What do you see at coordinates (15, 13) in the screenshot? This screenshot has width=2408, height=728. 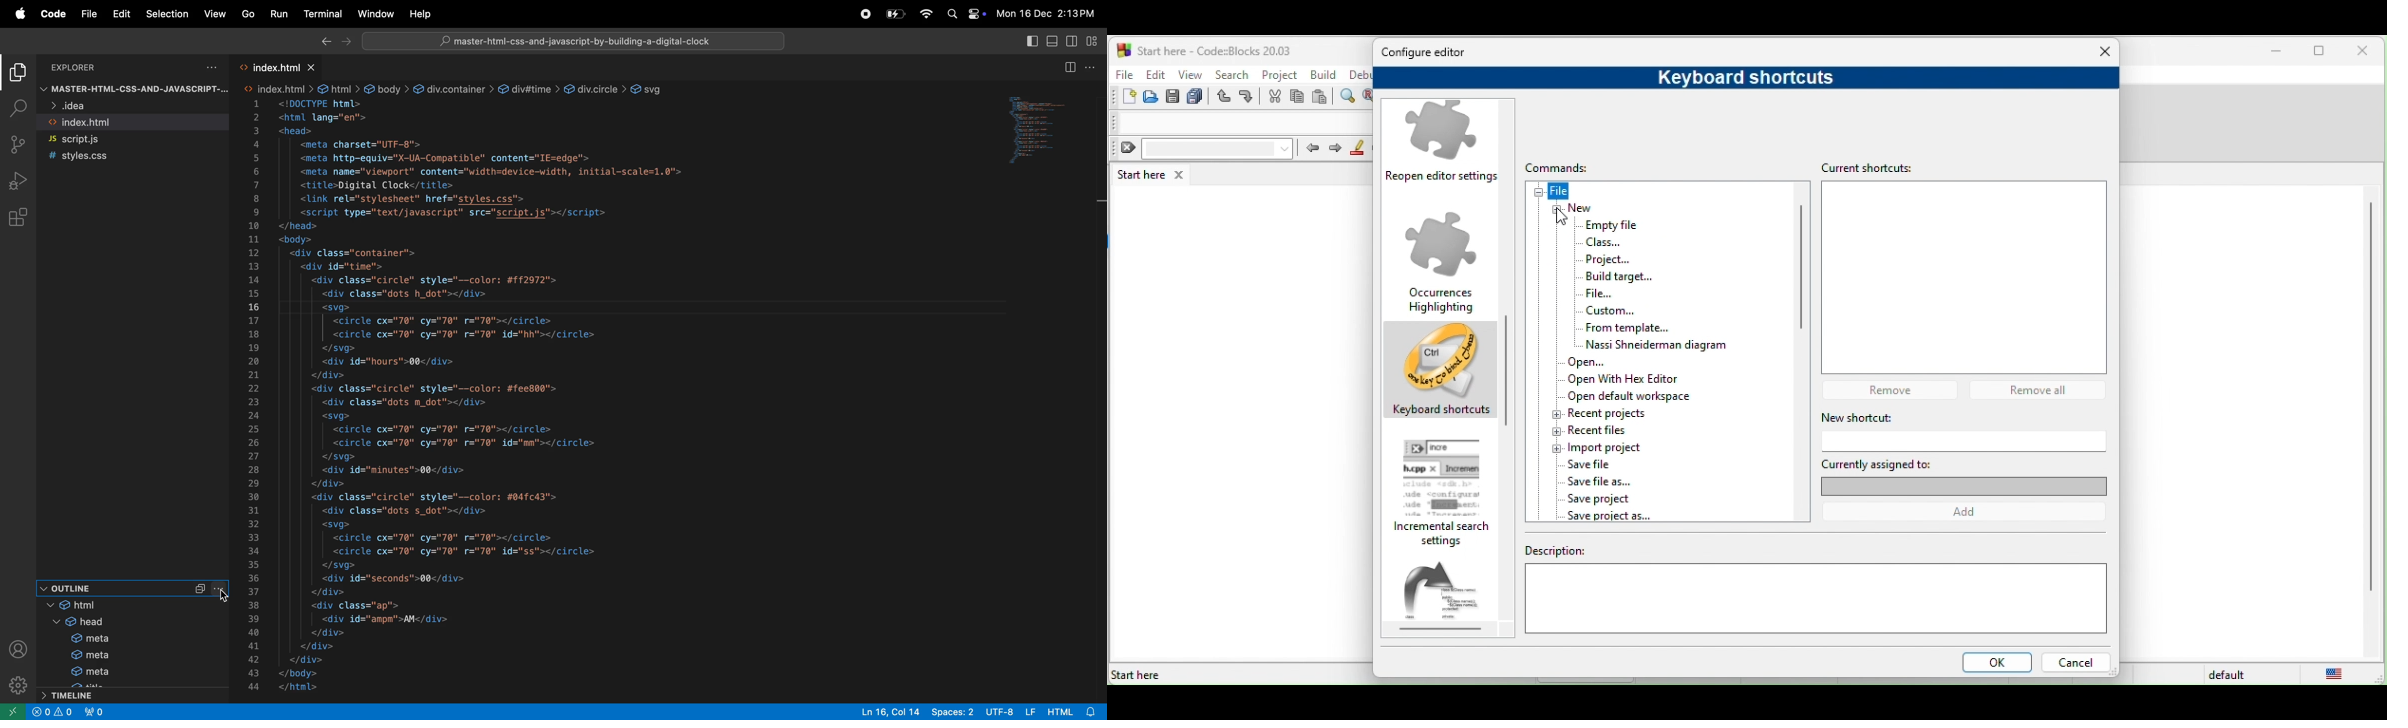 I see `Apple menu` at bounding box center [15, 13].